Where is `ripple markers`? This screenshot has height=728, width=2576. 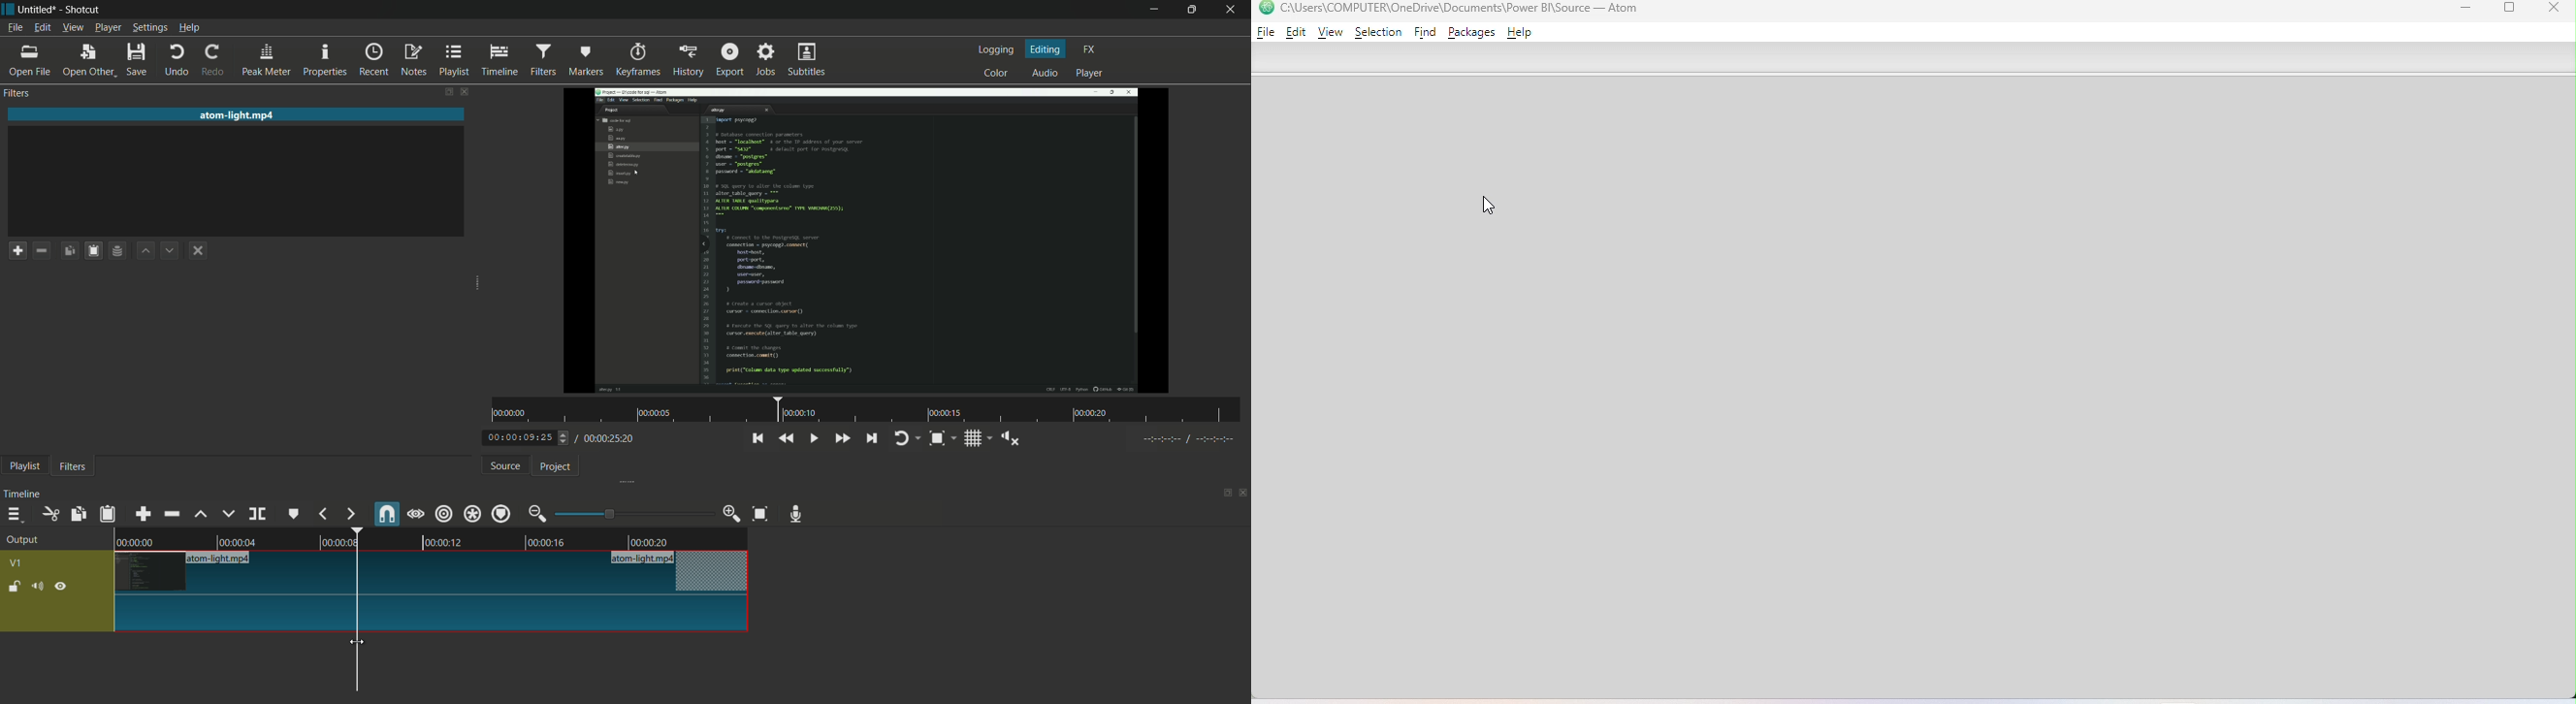 ripple markers is located at coordinates (503, 513).